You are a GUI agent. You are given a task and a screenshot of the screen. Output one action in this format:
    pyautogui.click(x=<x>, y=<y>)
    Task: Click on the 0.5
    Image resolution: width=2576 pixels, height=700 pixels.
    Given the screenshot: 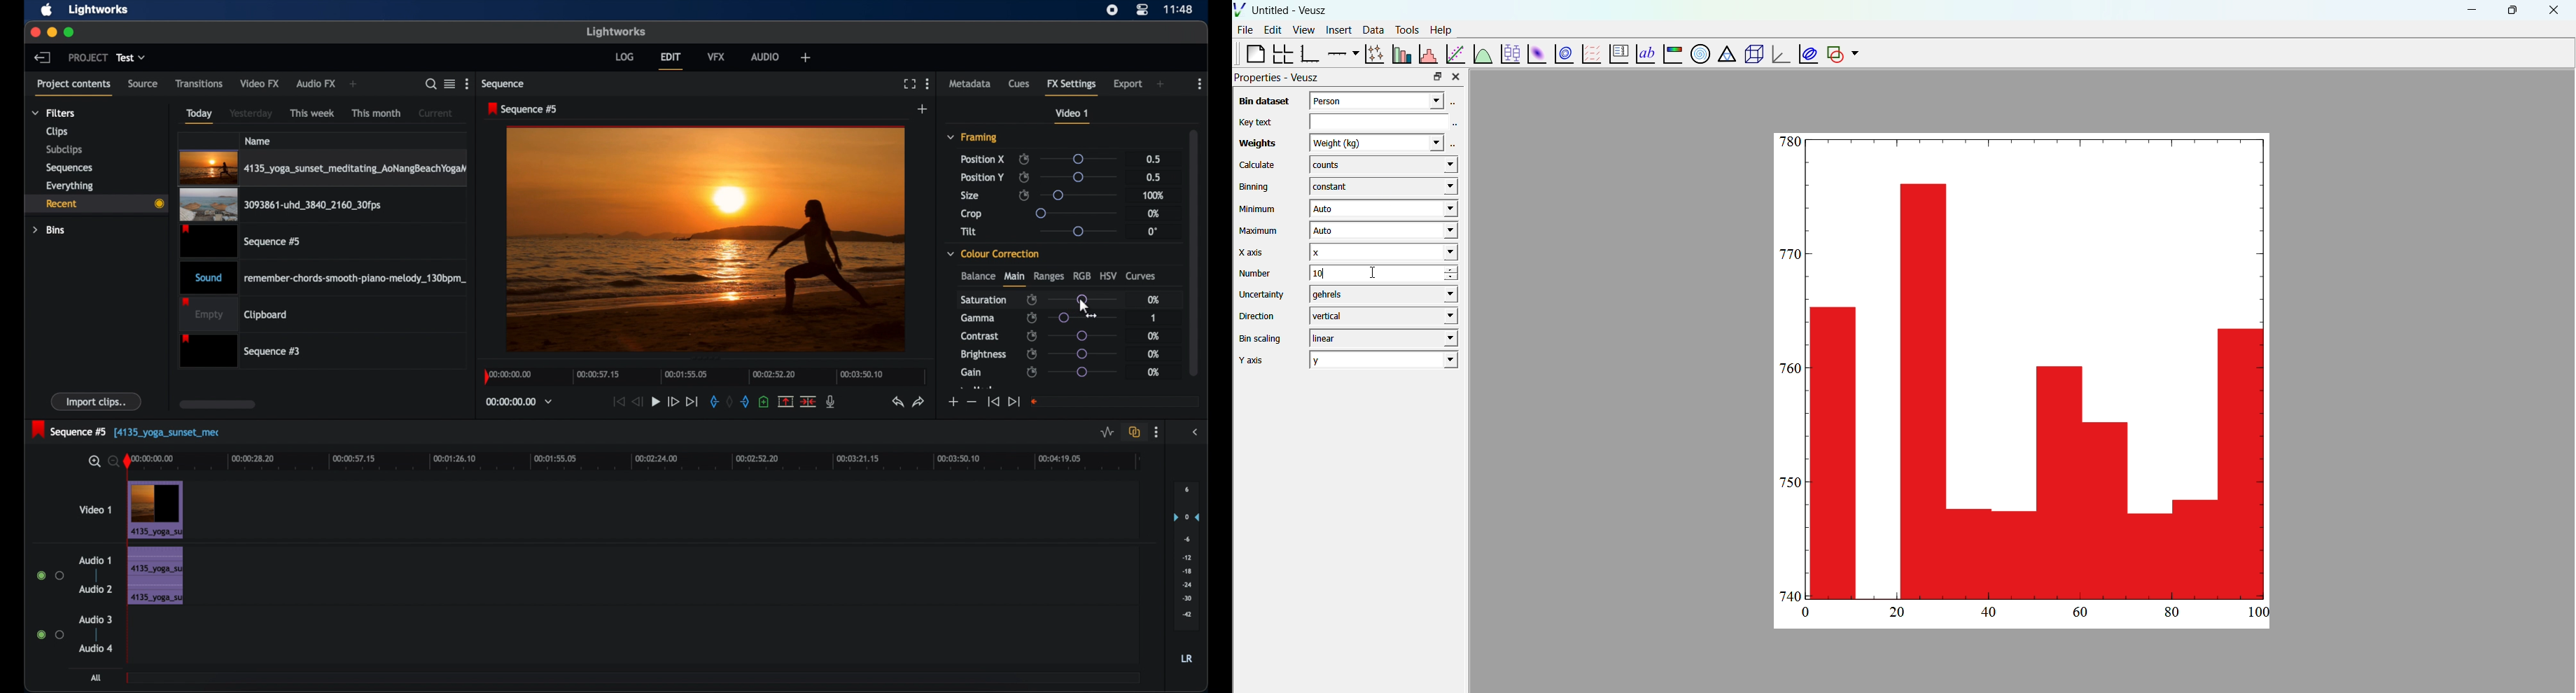 What is the action you would take?
    pyautogui.click(x=1152, y=177)
    